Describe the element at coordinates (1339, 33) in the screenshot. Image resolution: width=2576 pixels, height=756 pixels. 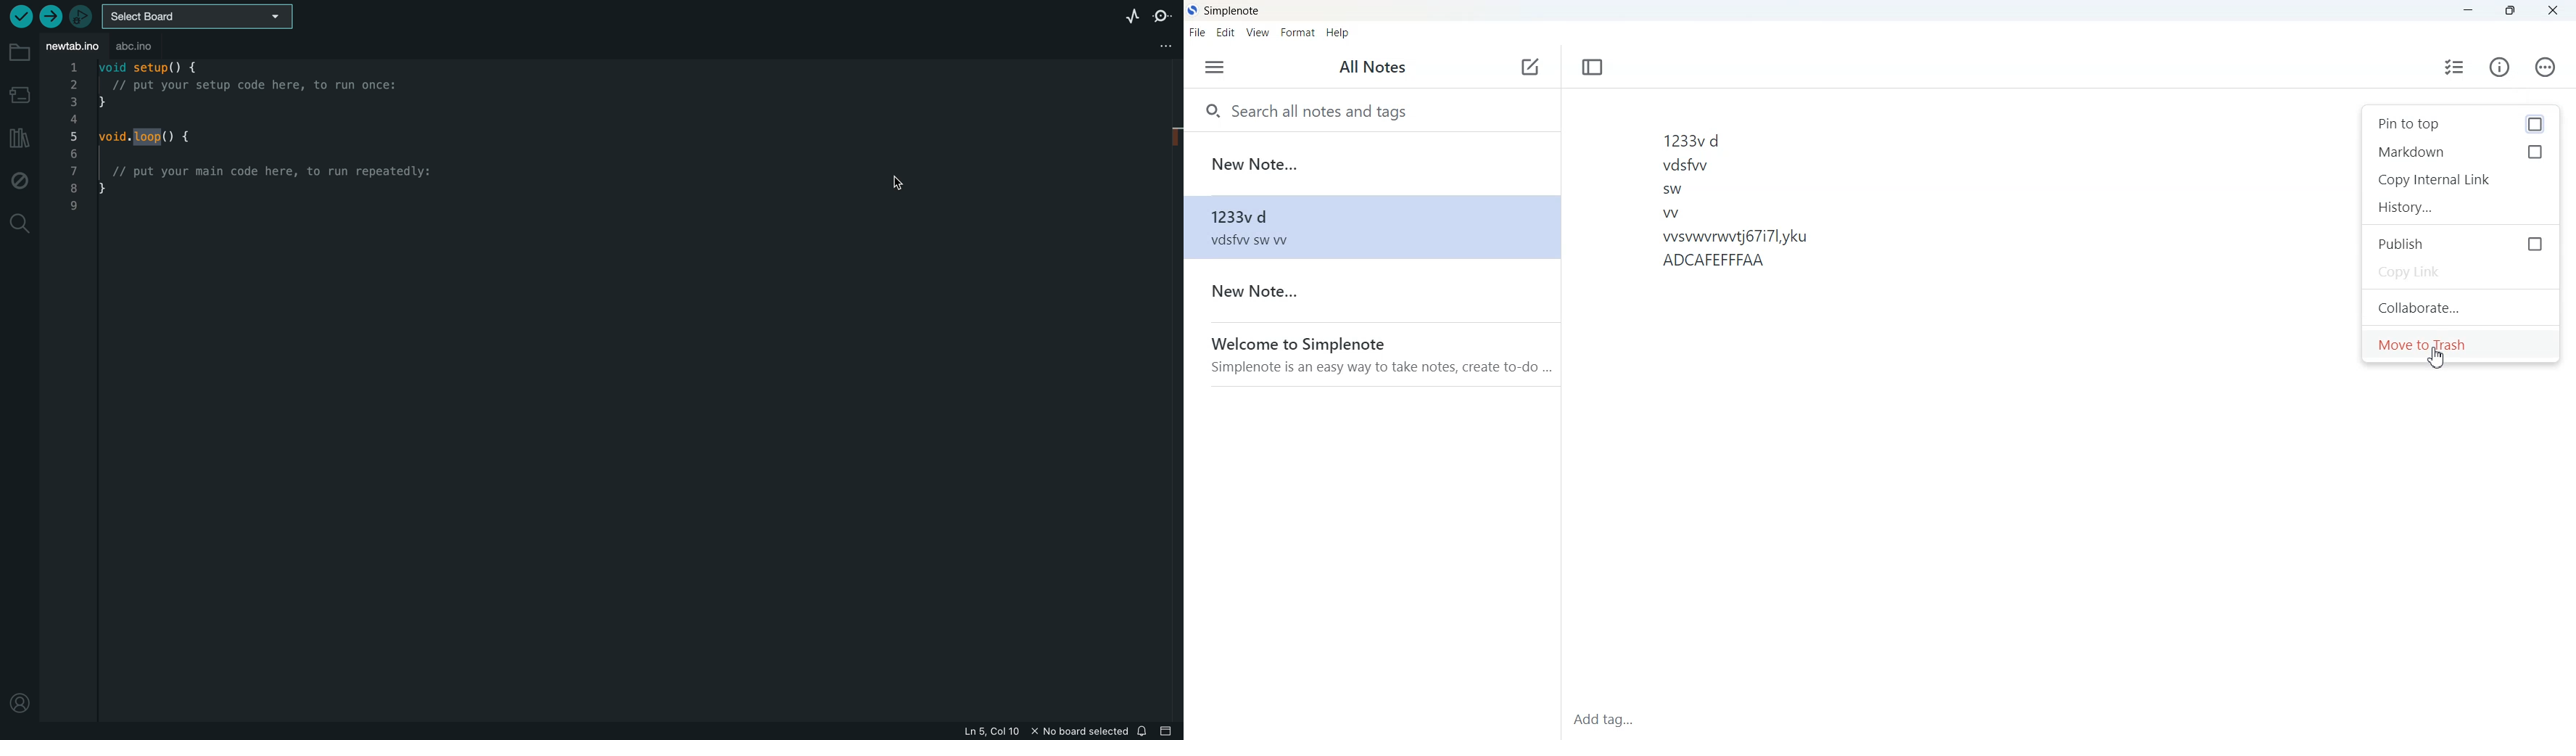
I see `Help` at that location.